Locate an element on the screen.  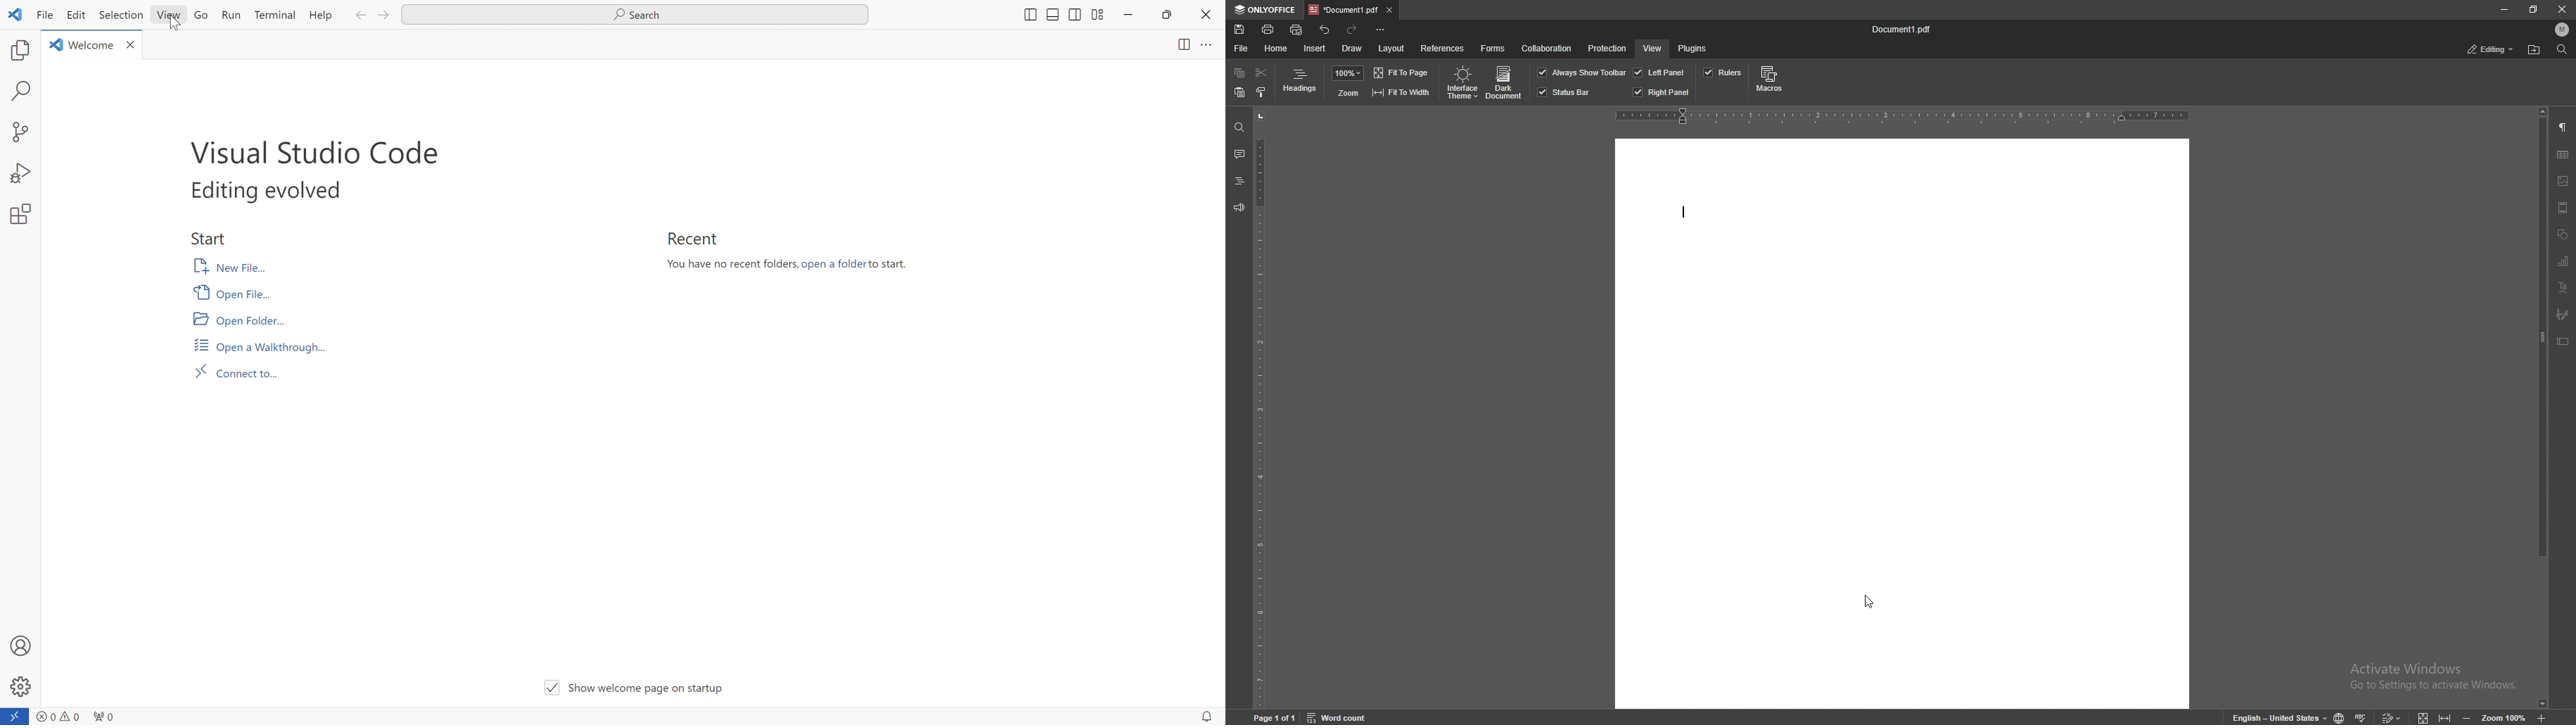
spell check is located at coordinates (2364, 715).